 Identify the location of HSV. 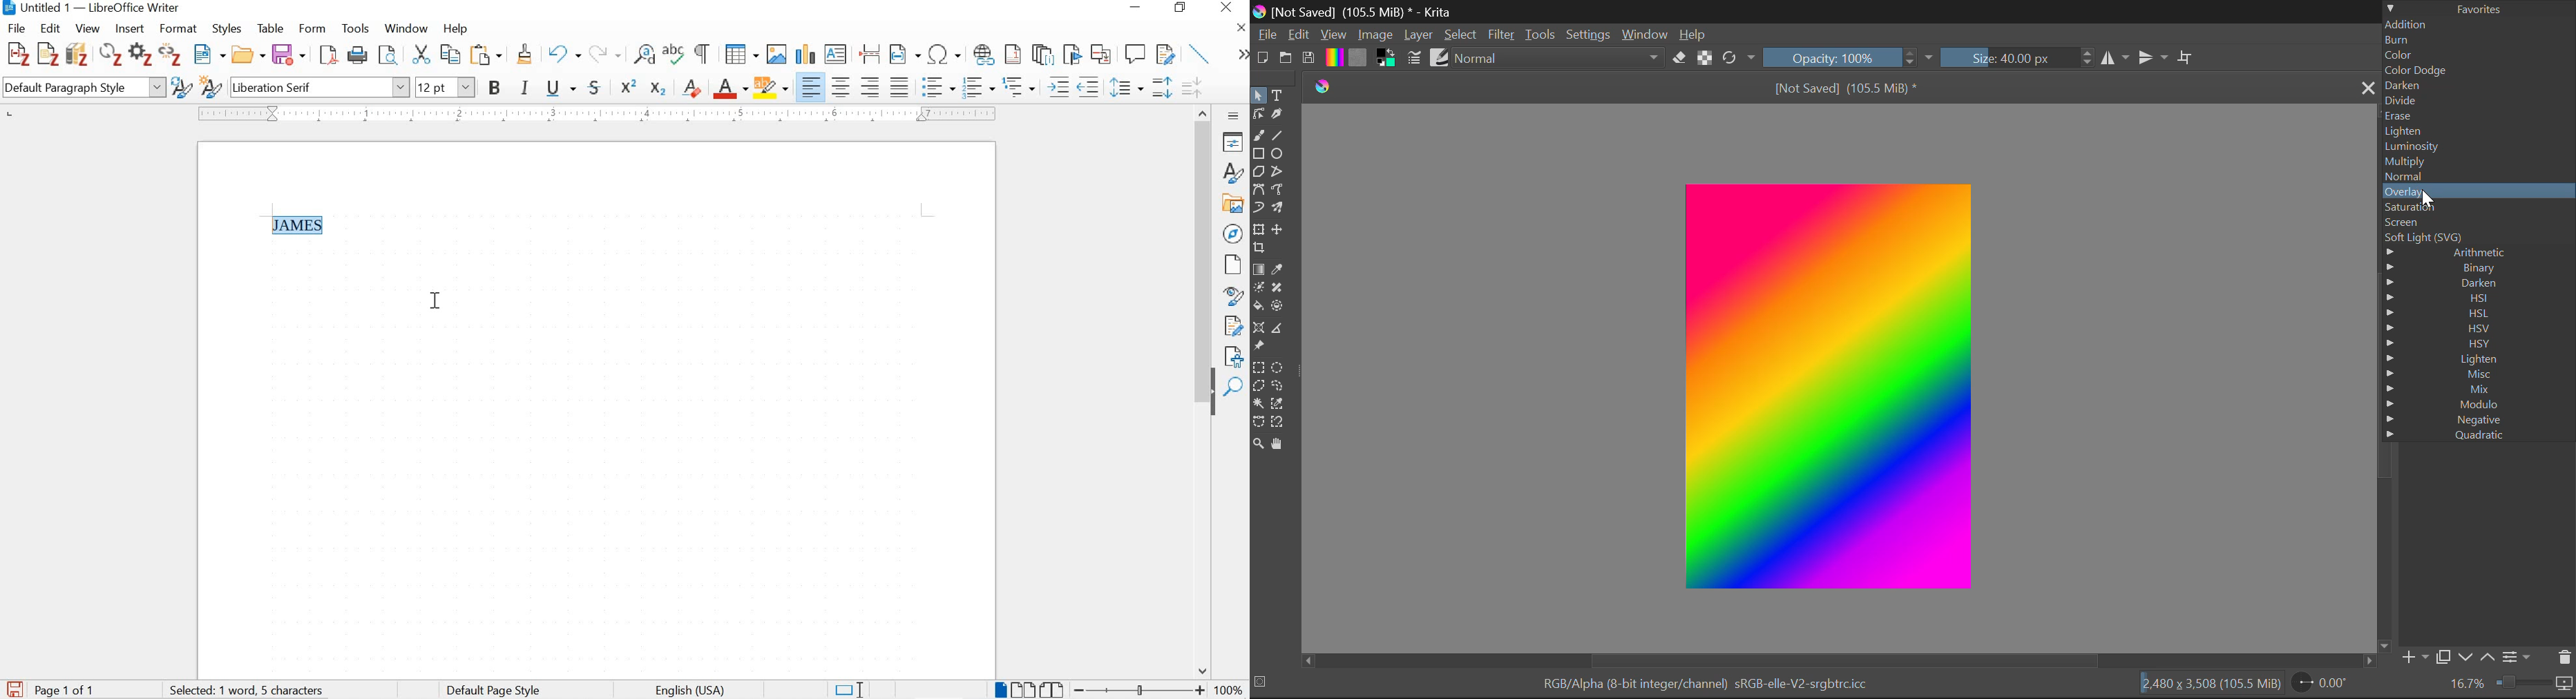
(2477, 329).